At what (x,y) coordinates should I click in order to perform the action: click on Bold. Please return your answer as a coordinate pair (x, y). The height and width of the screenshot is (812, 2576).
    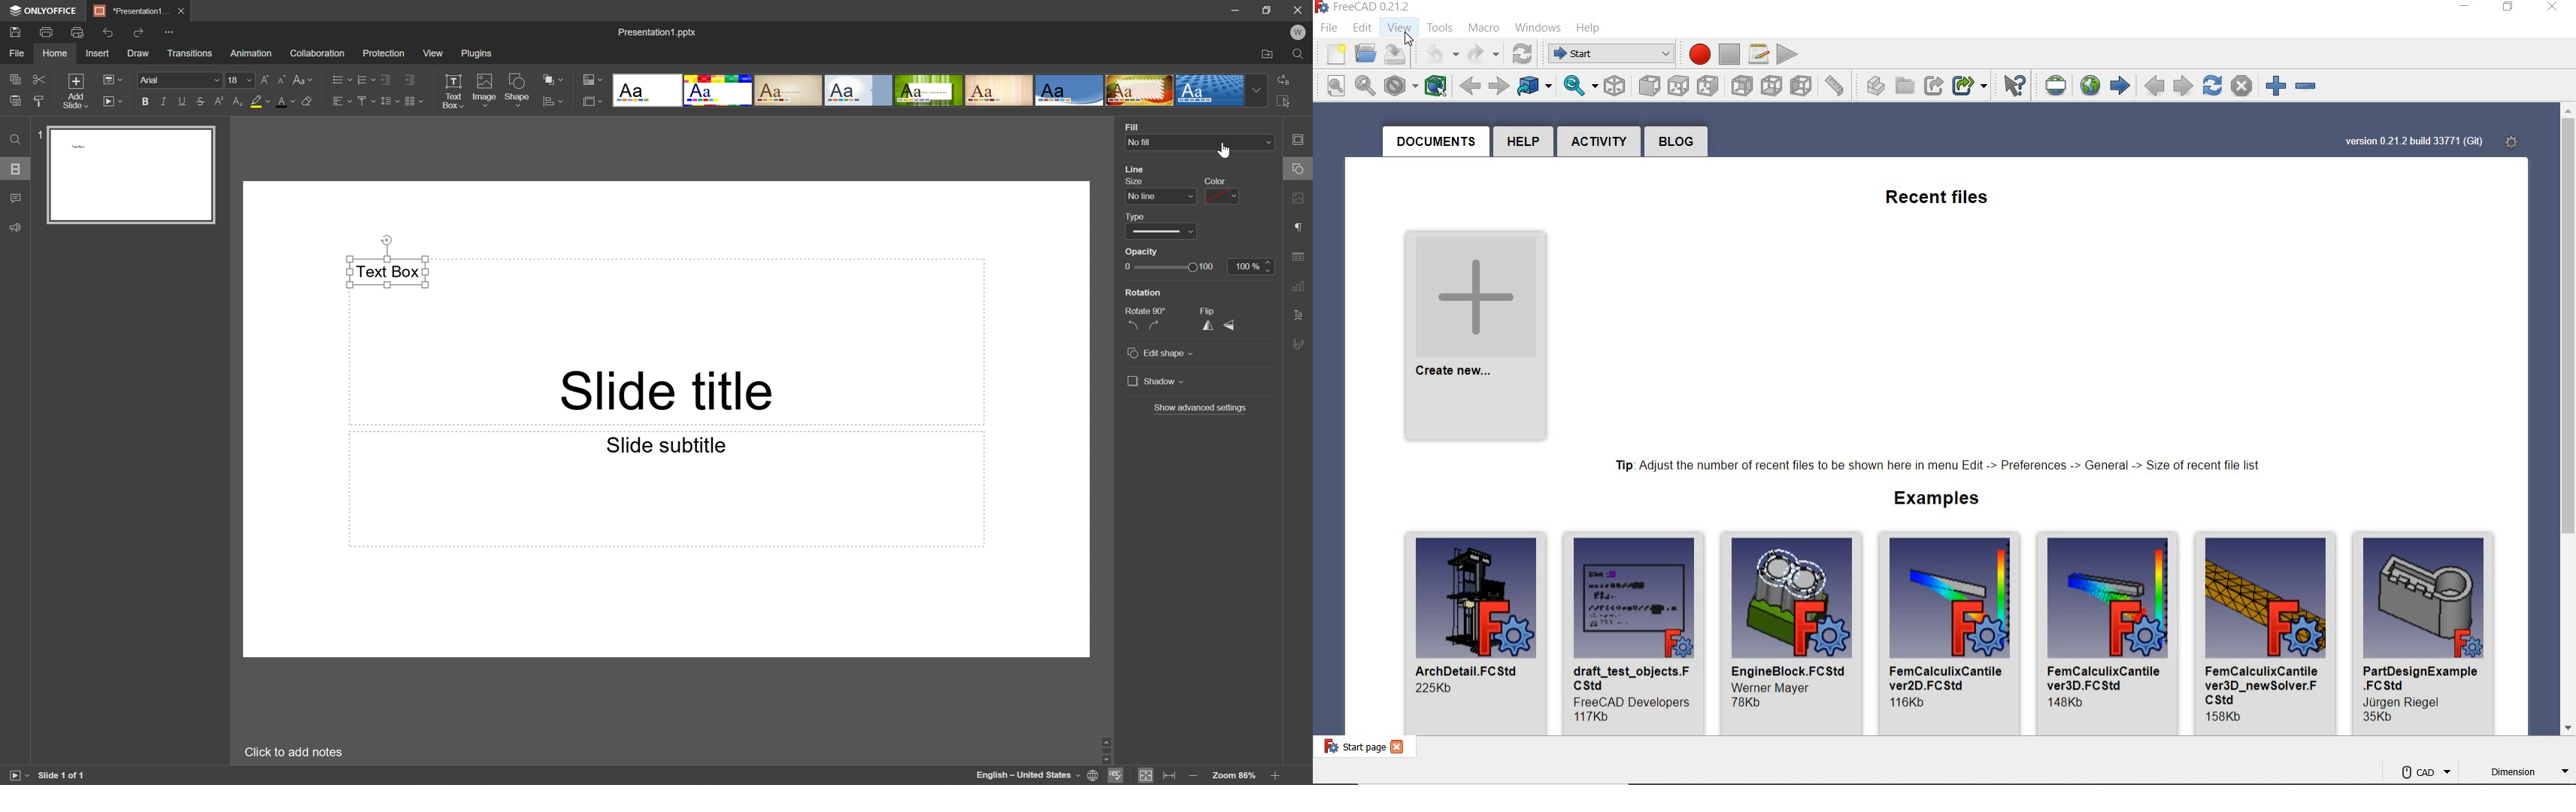
    Looking at the image, I should click on (142, 103).